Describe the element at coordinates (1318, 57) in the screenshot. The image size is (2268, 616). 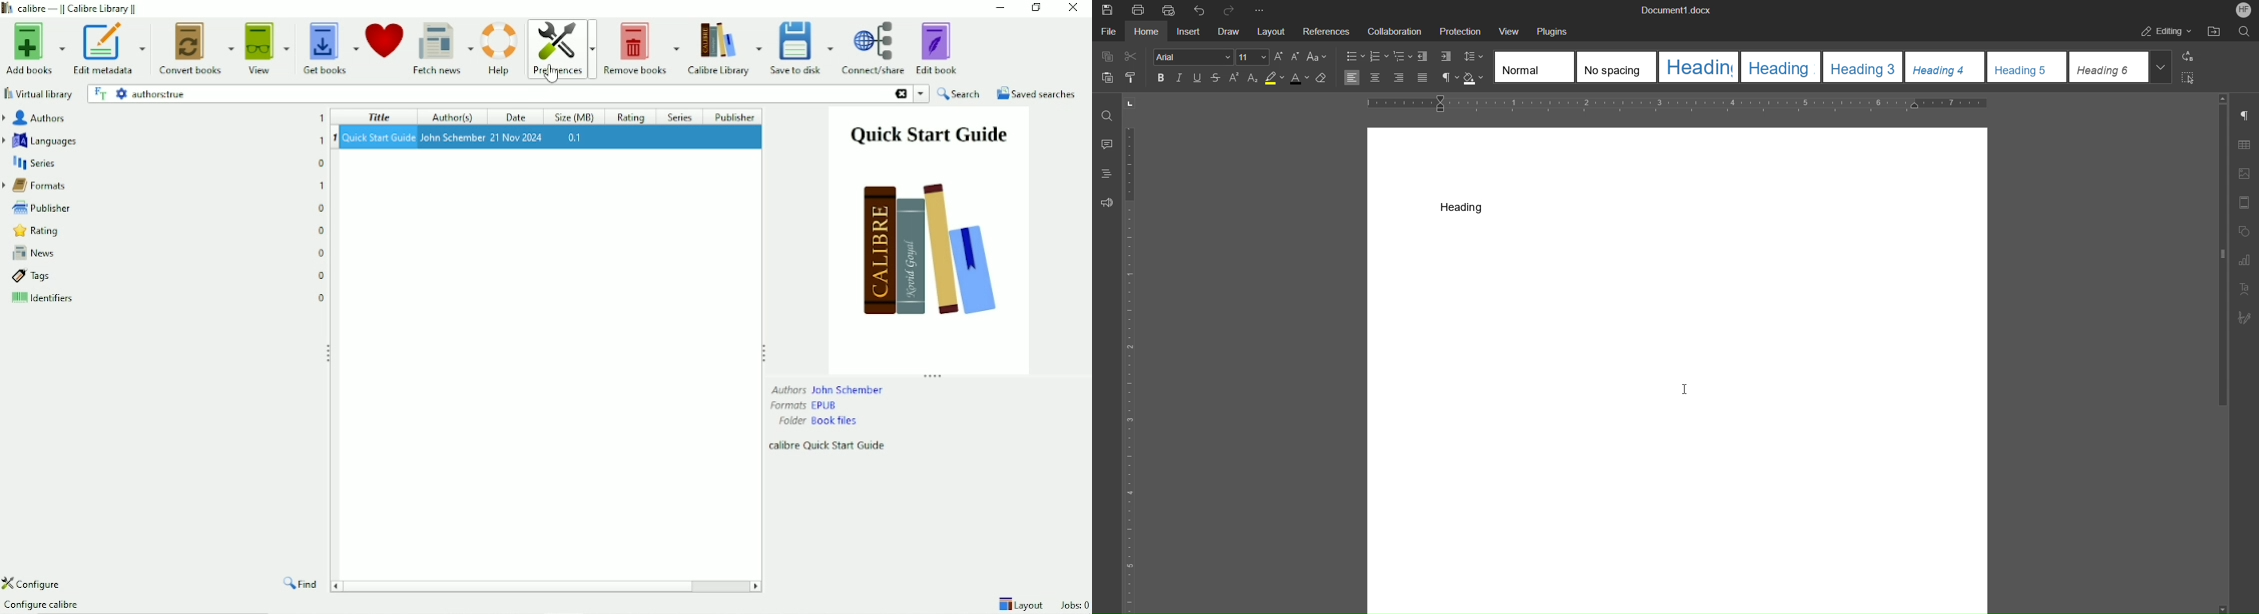
I see `Text Case Settings` at that location.